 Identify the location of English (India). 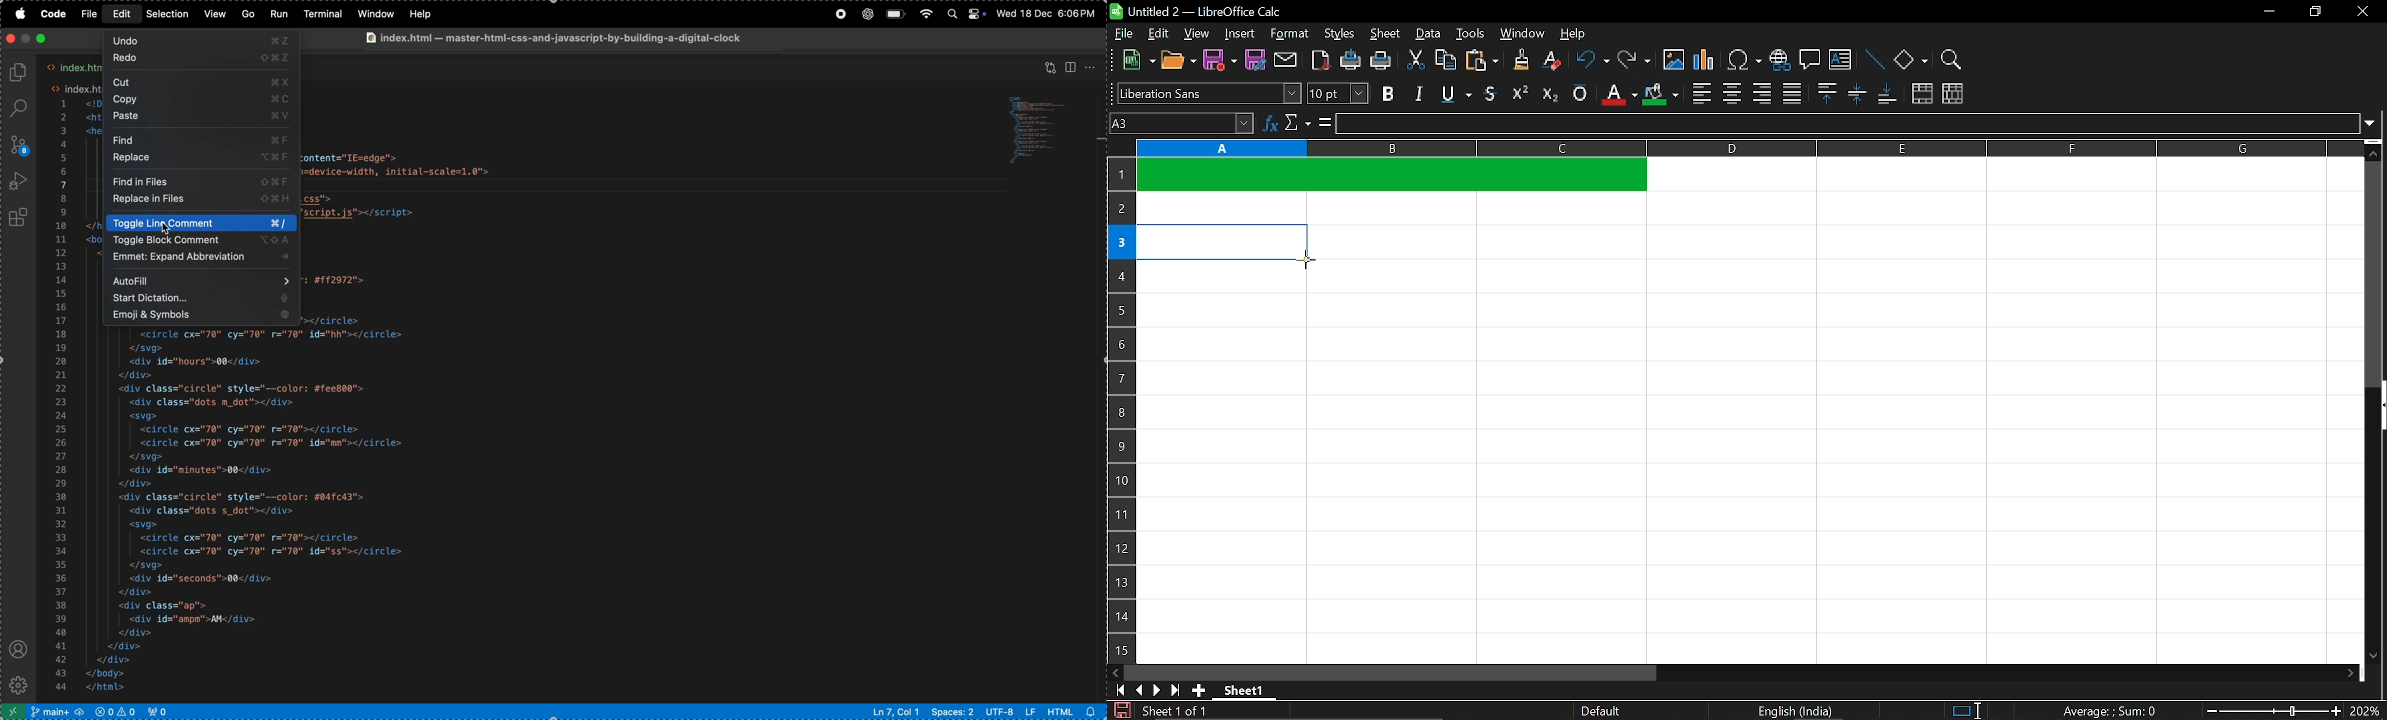
(1797, 711).